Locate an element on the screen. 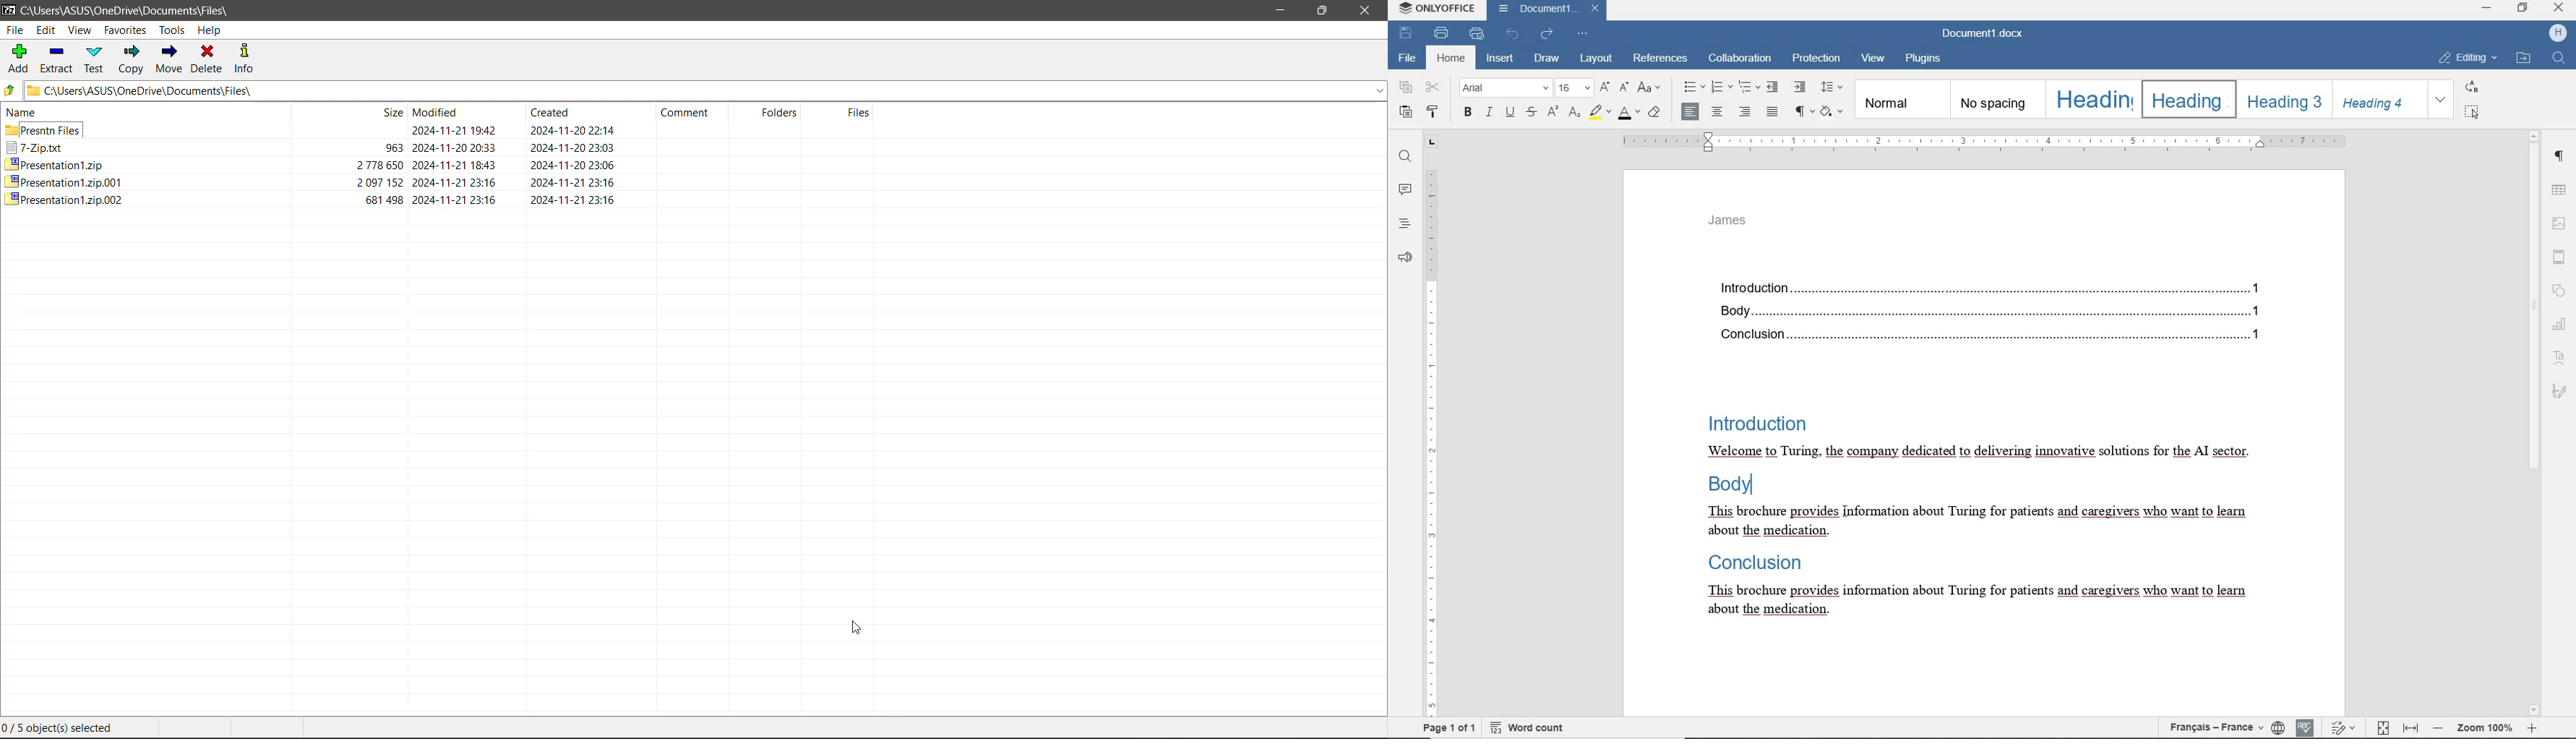 The height and width of the screenshot is (756, 2576). re Modified is located at coordinates (439, 112).